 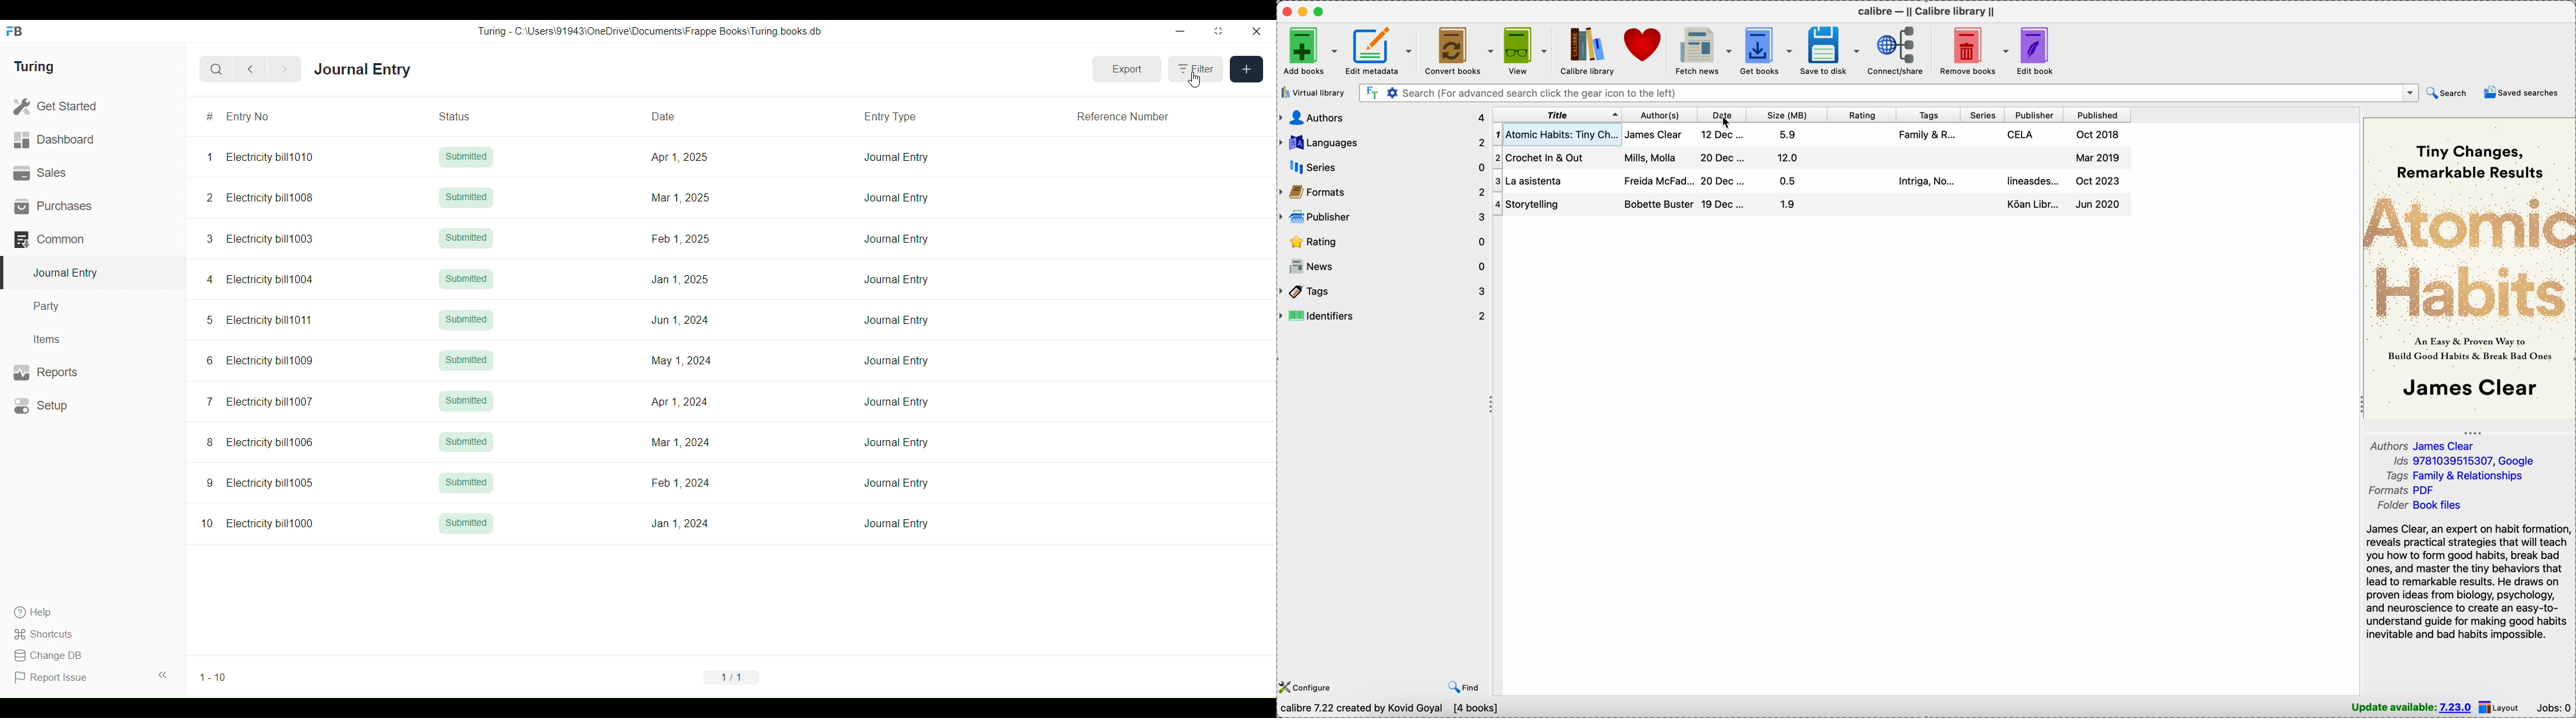 I want to click on # Entry No, so click(x=265, y=116).